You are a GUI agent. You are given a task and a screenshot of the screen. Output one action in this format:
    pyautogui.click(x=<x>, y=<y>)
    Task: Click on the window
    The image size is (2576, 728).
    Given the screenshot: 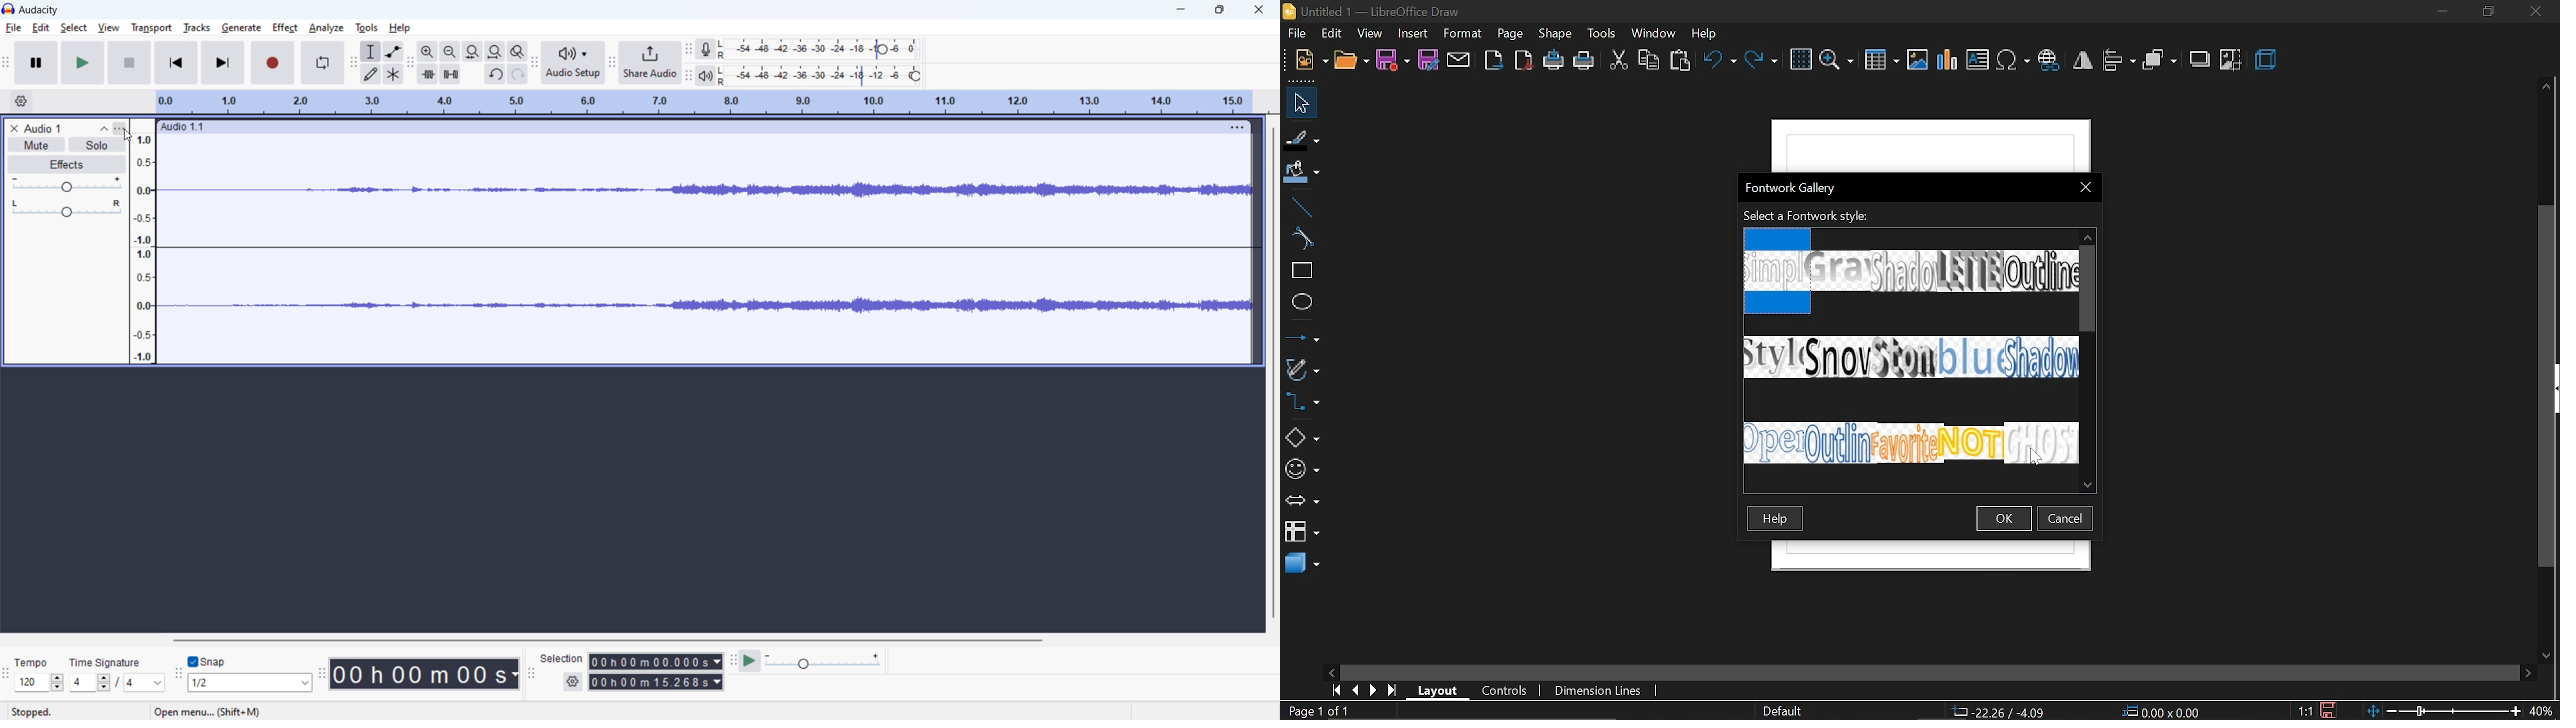 What is the action you would take?
    pyautogui.click(x=1655, y=33)
    